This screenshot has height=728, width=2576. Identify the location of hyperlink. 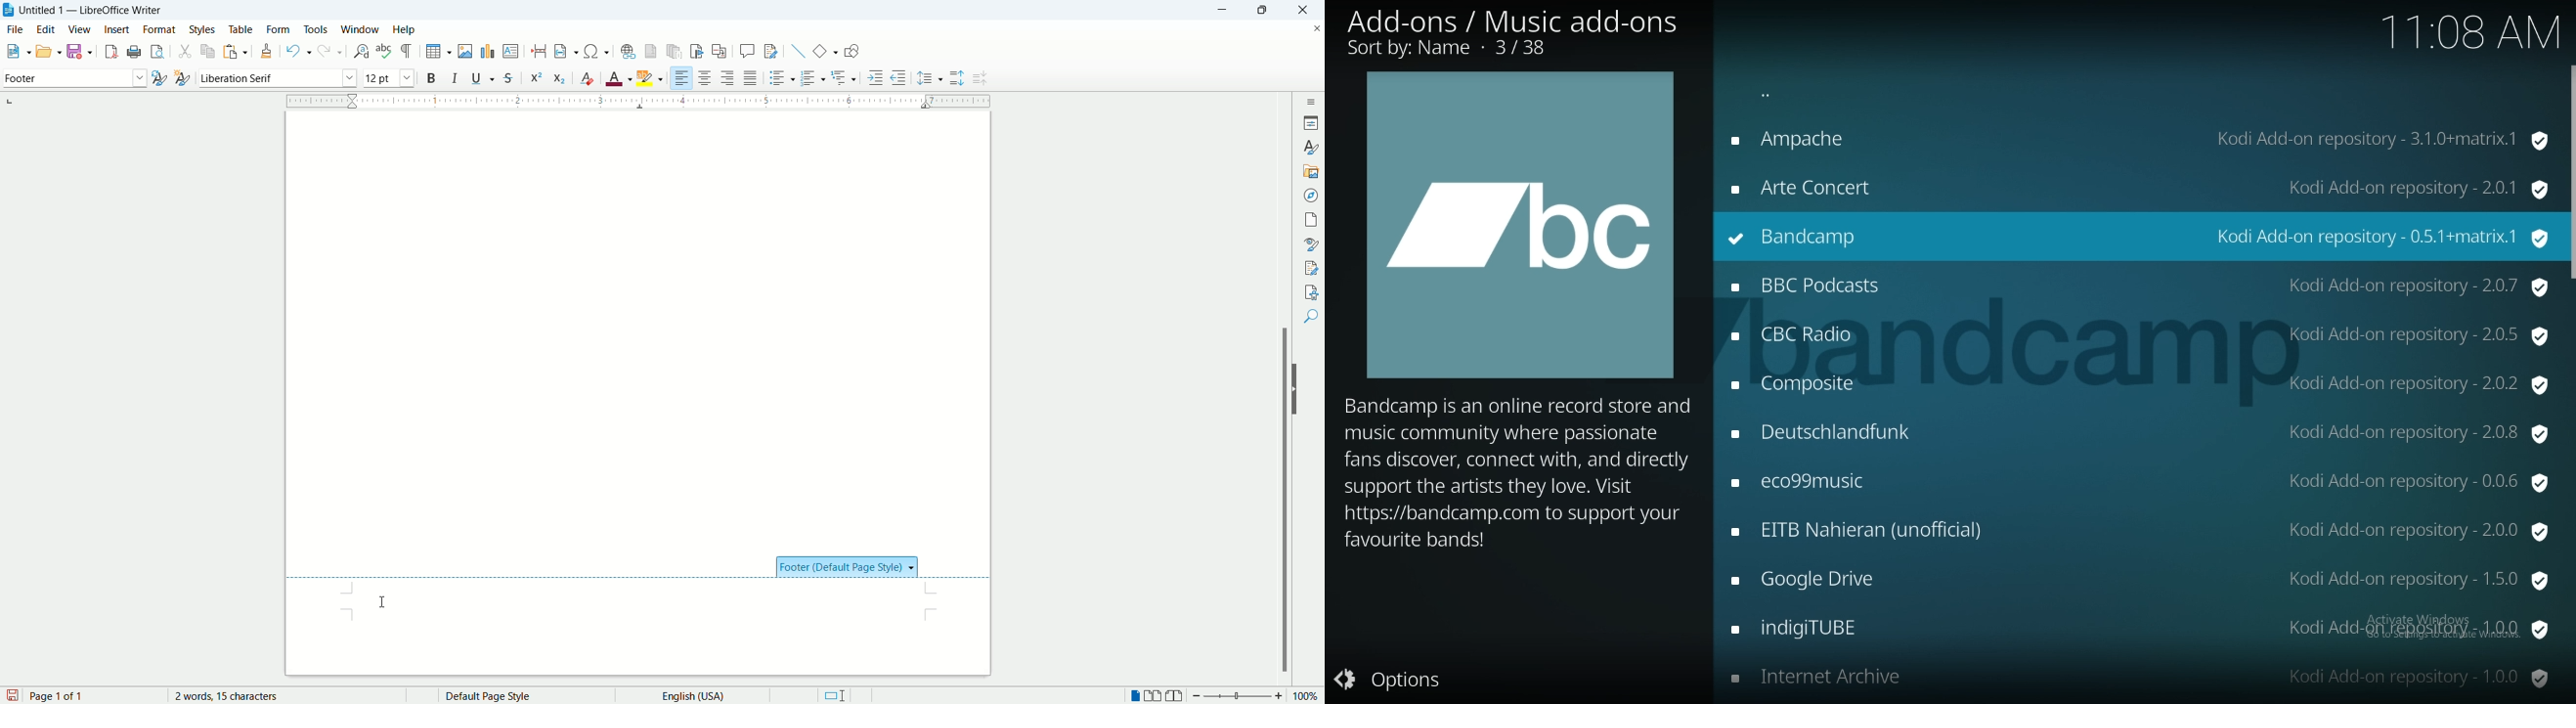
(628, 51).